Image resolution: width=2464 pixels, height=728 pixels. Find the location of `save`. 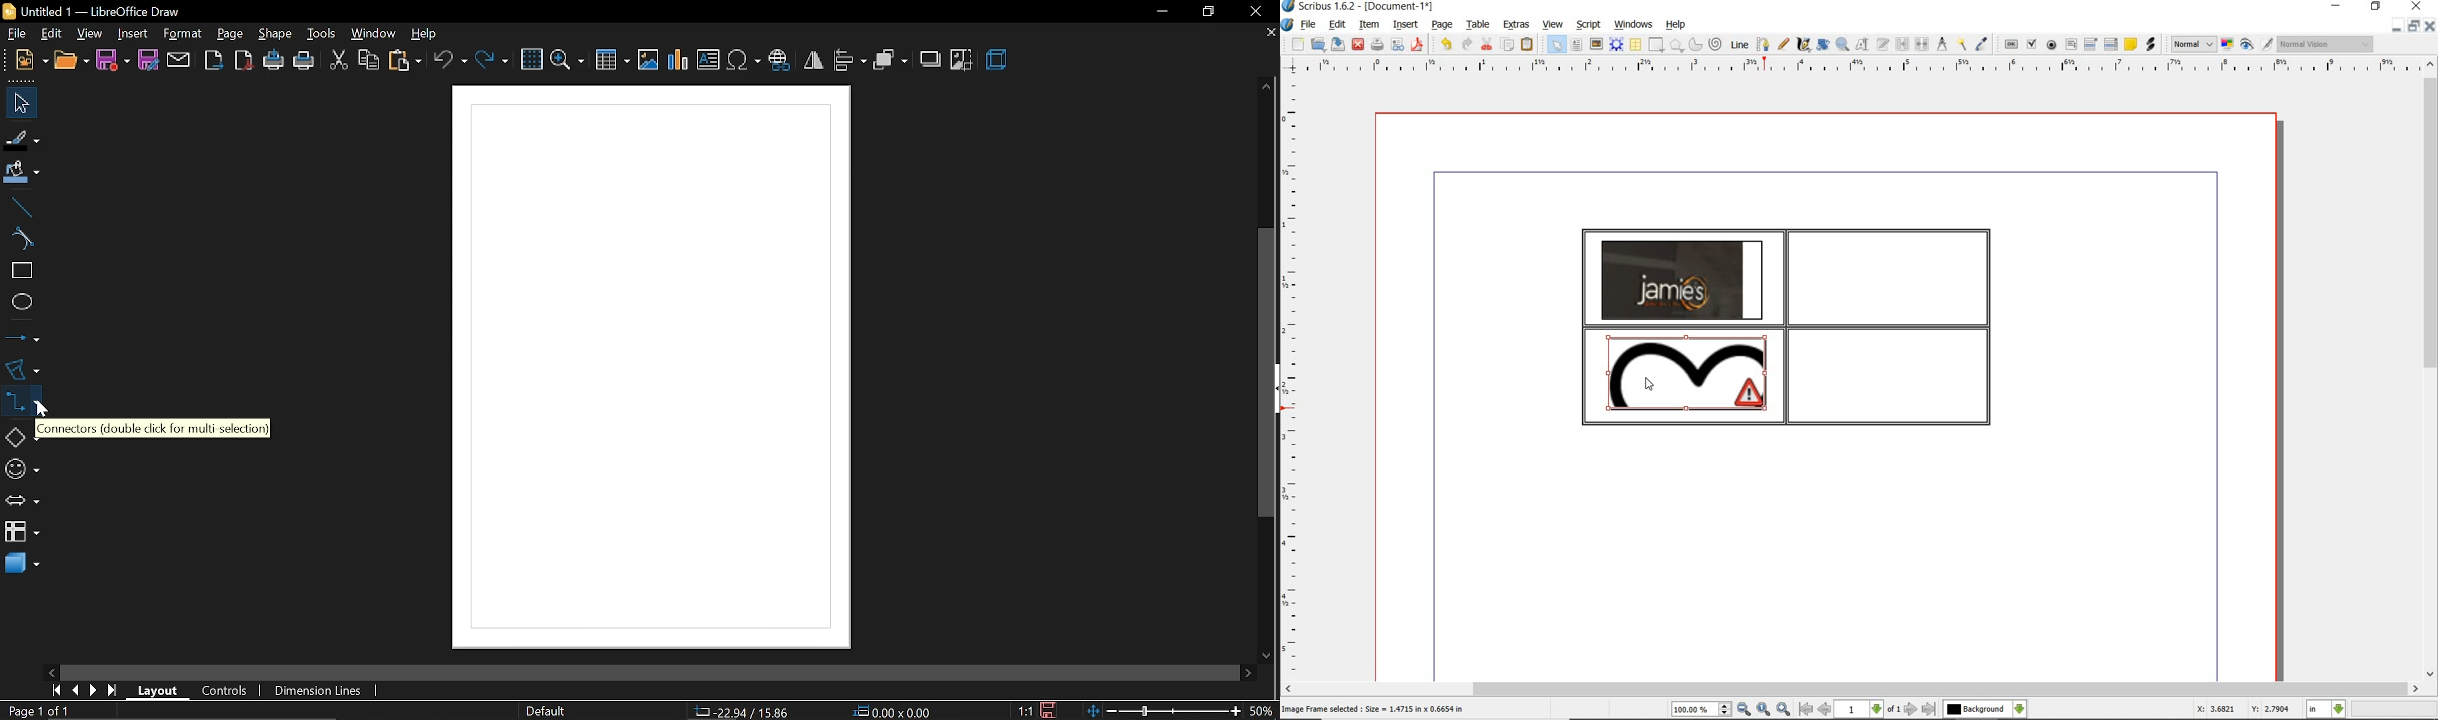

save is located at coordinates (1051, 710).